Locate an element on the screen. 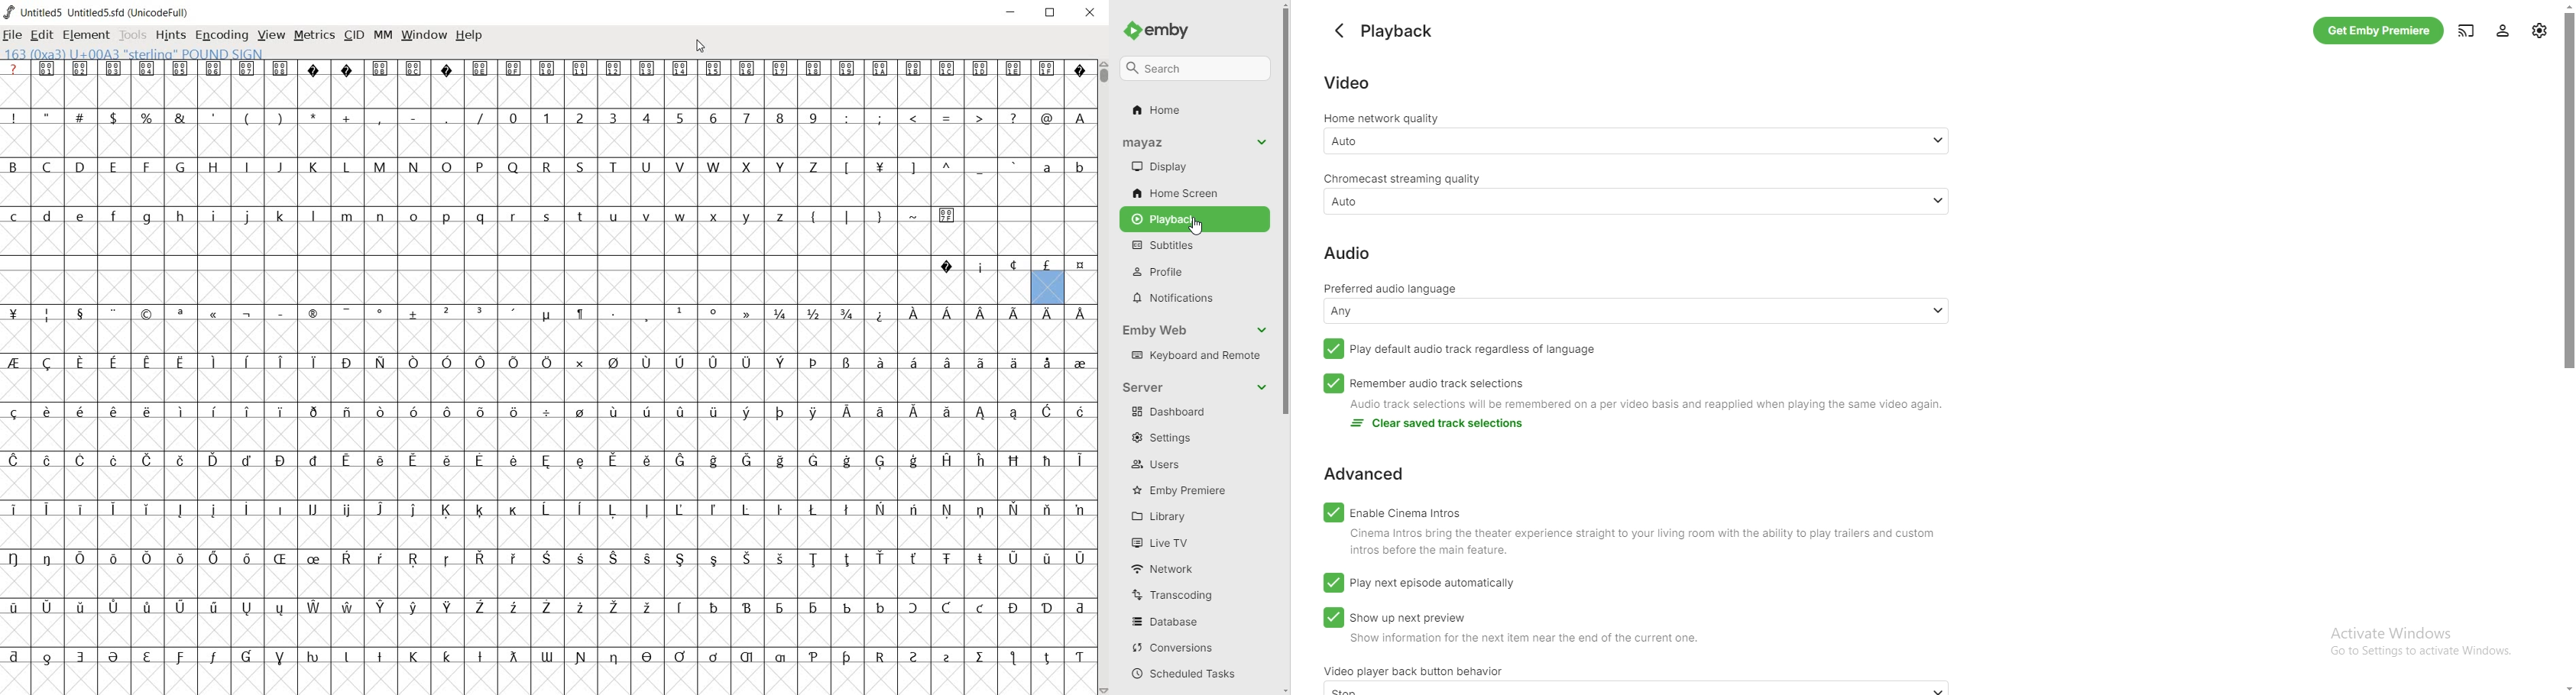 Image resolution: width=2576 pixels, height=700 pixels. Symbol is located at coordinates (280, 460).